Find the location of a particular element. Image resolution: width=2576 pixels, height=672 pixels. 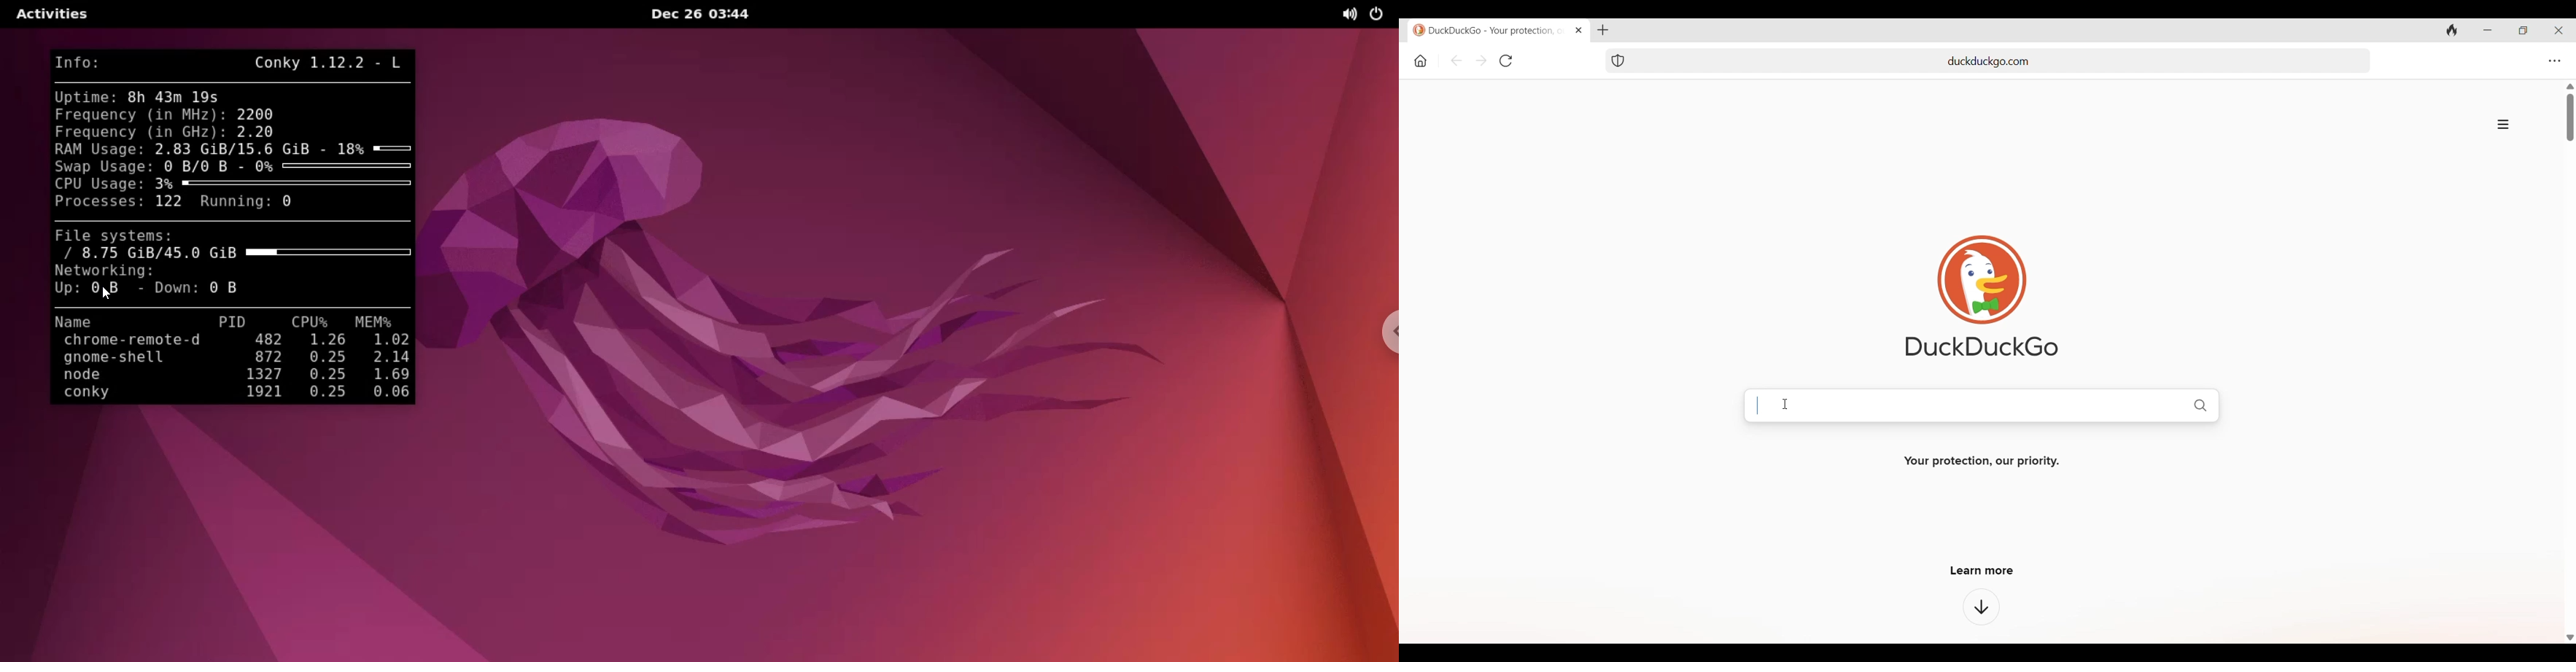

Go backward is located at coordinates (1456, 61).